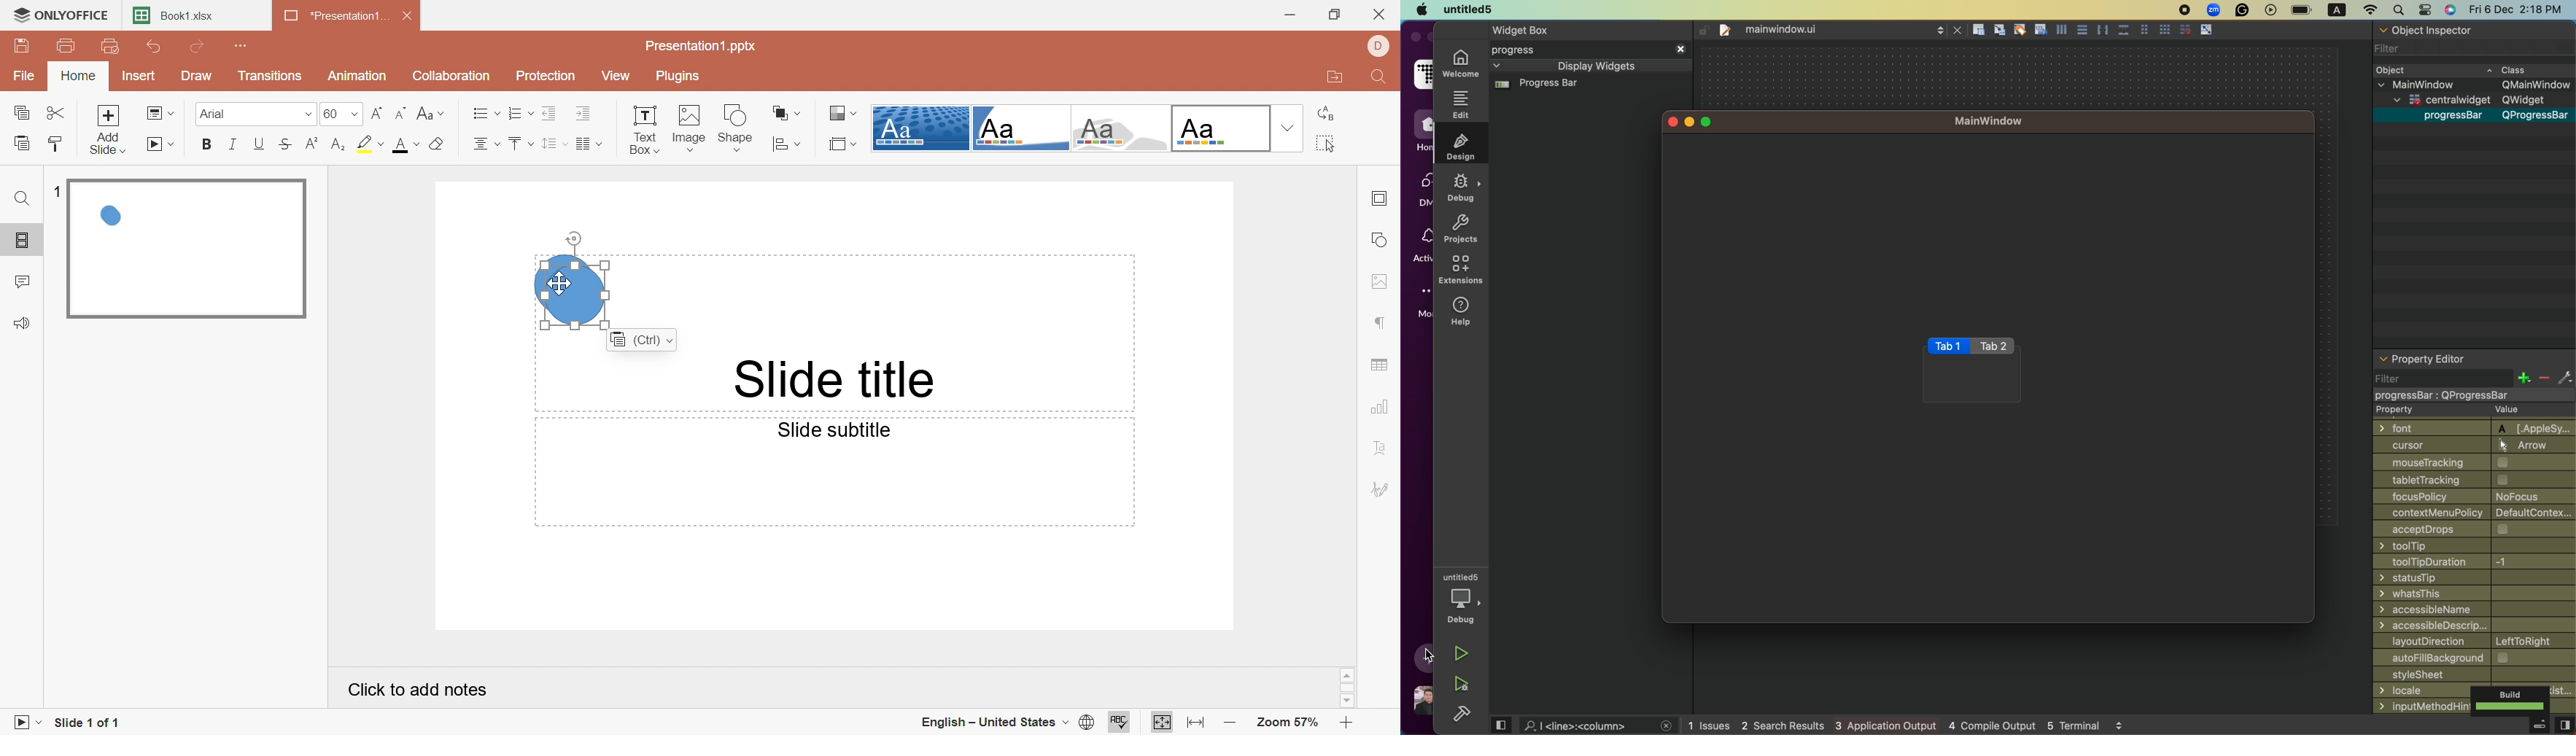  What do you see at coordinates (2272, 9) in the screenshot?
I see `play` at bounding box center [2272, 9].